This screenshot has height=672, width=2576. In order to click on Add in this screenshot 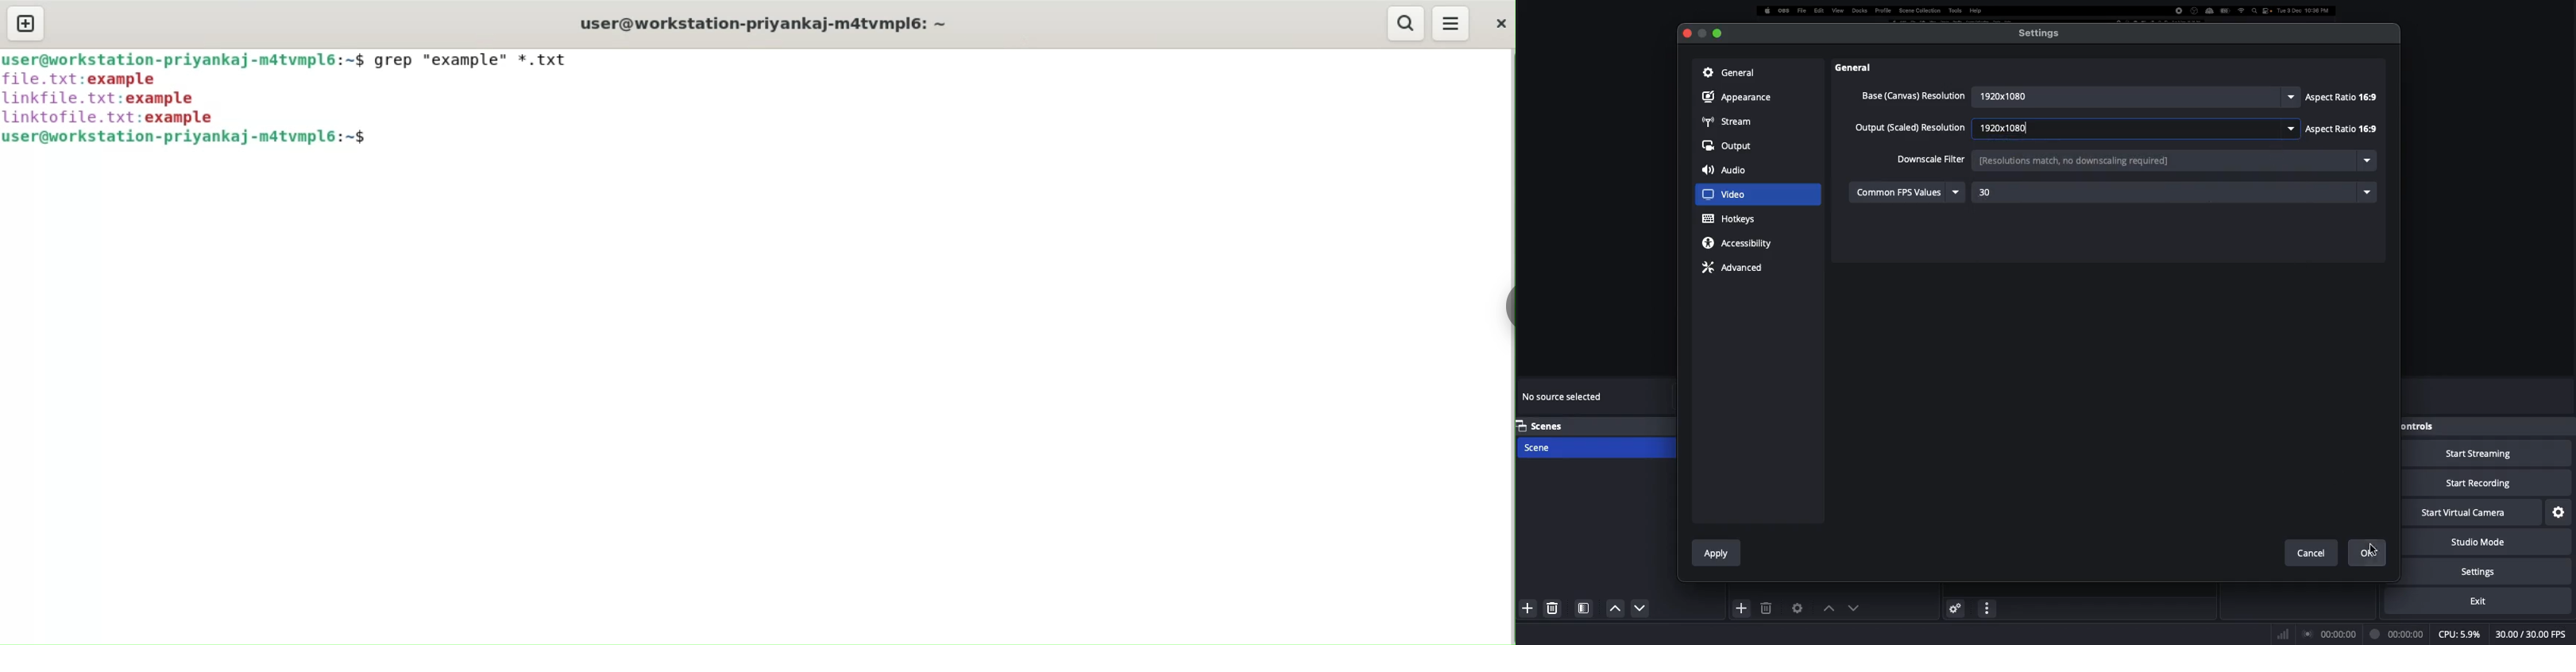, I will do `click(1742, 607)`.